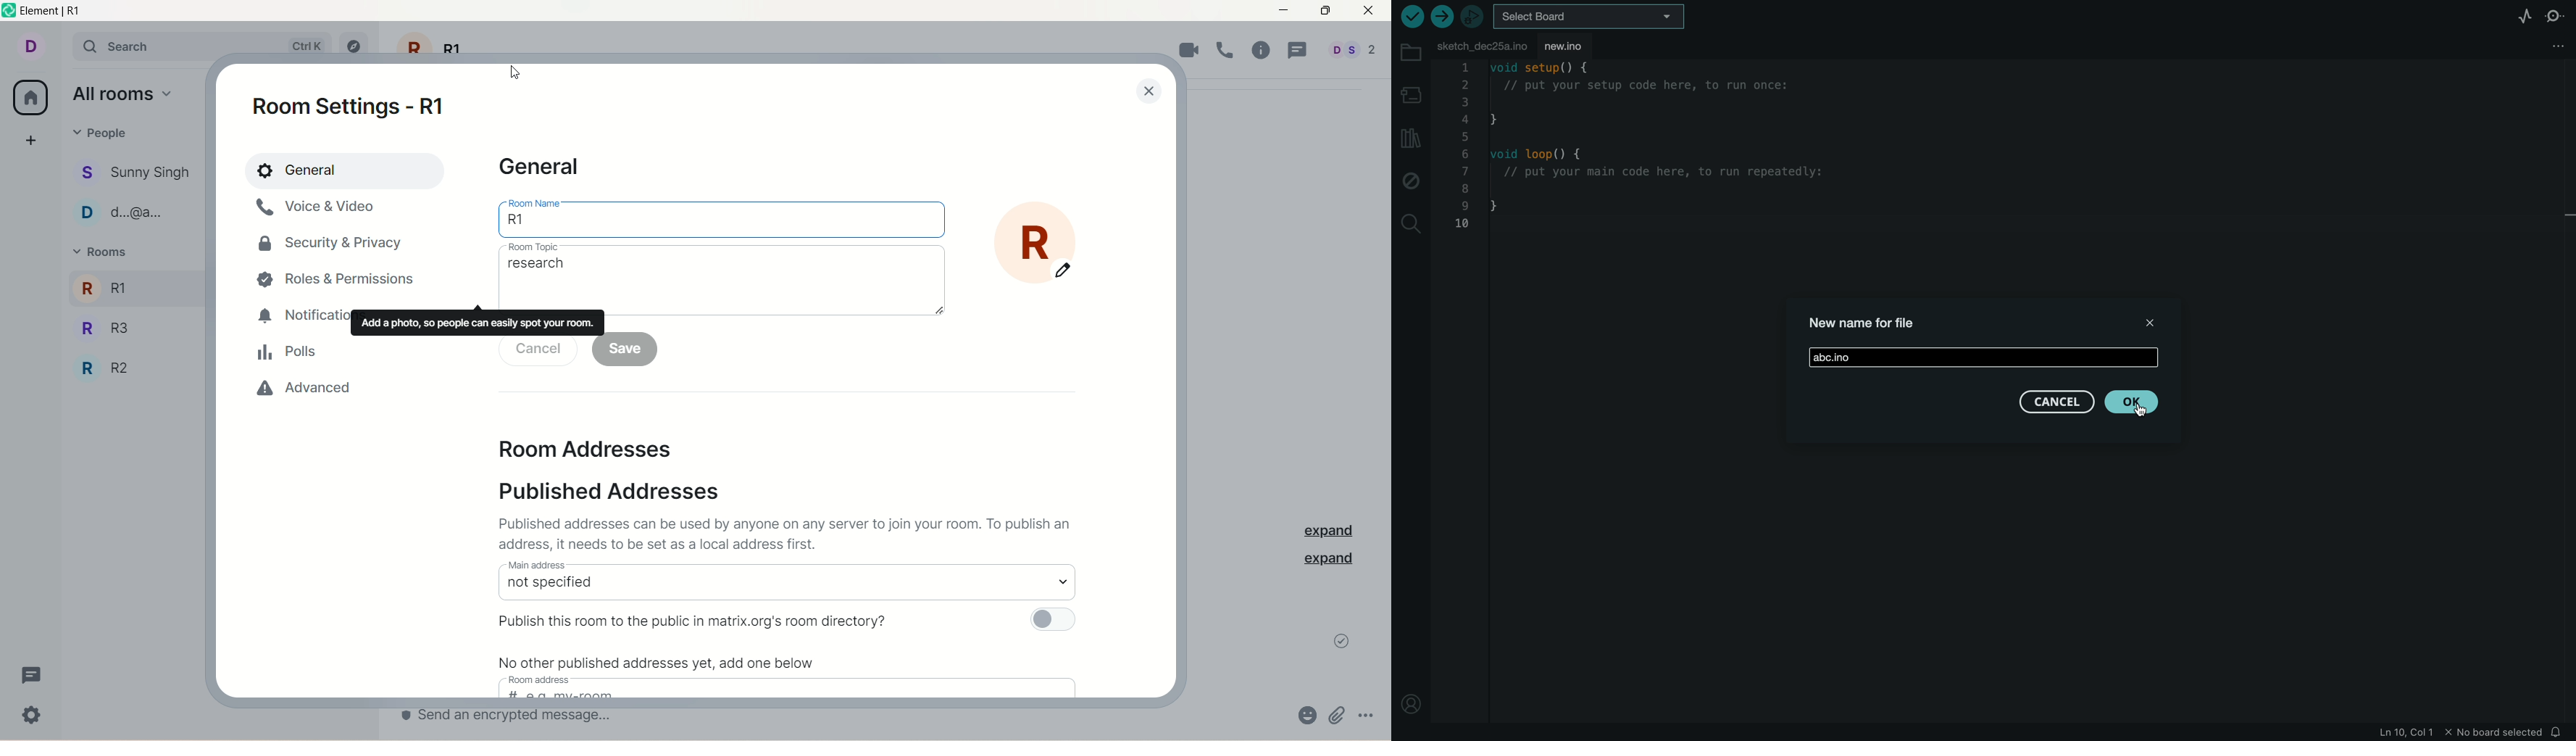 This screenshot has width=2576, height=756. I want to click on R3, so click(115, 327).